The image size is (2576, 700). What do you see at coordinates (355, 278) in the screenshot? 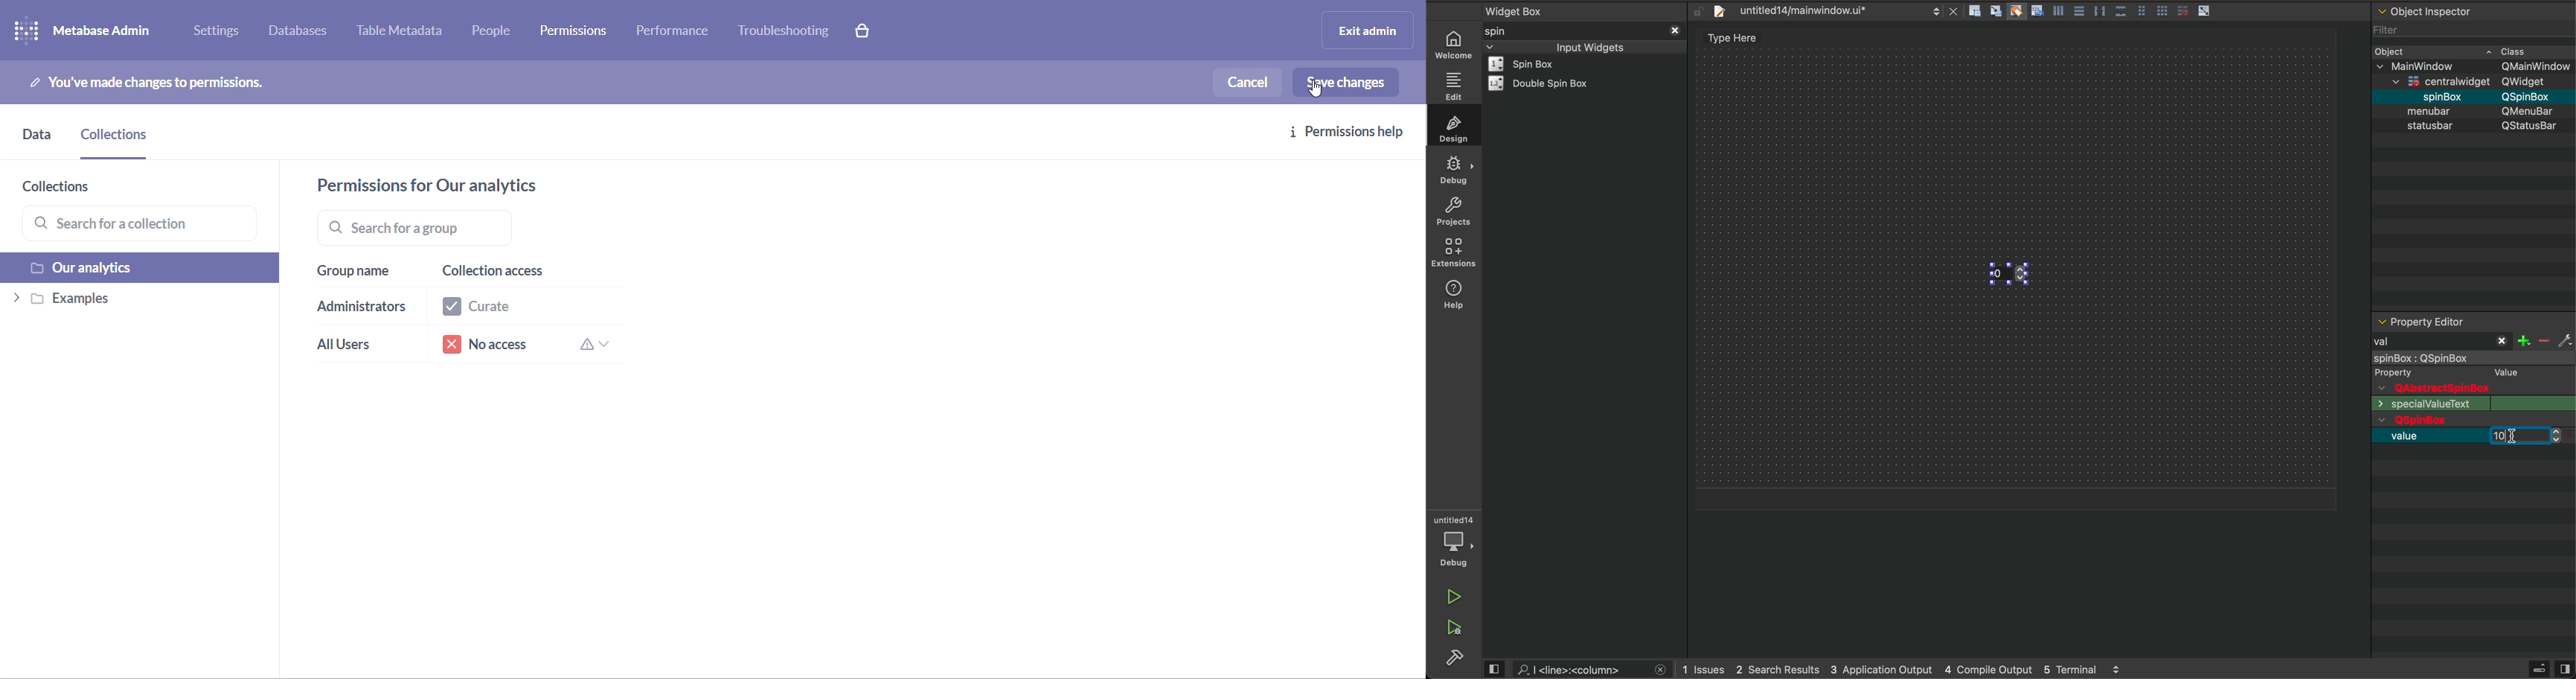
I see `group name` at bounding box center [355, 278].